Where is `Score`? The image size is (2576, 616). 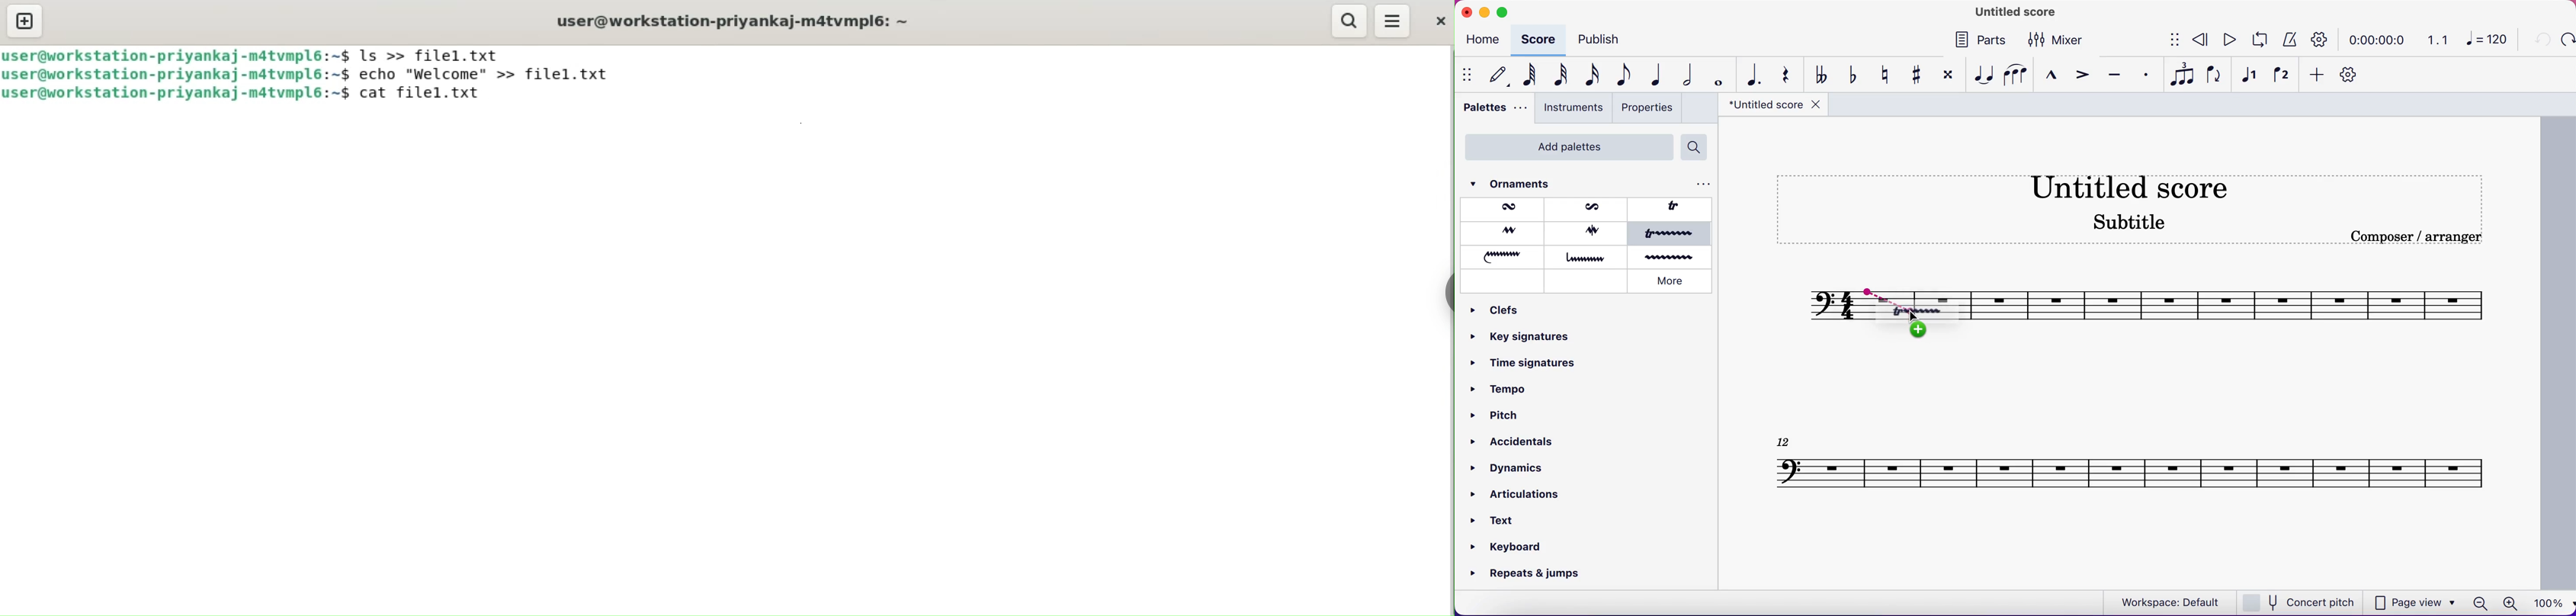
Score is located at coordinates (2130, 465).